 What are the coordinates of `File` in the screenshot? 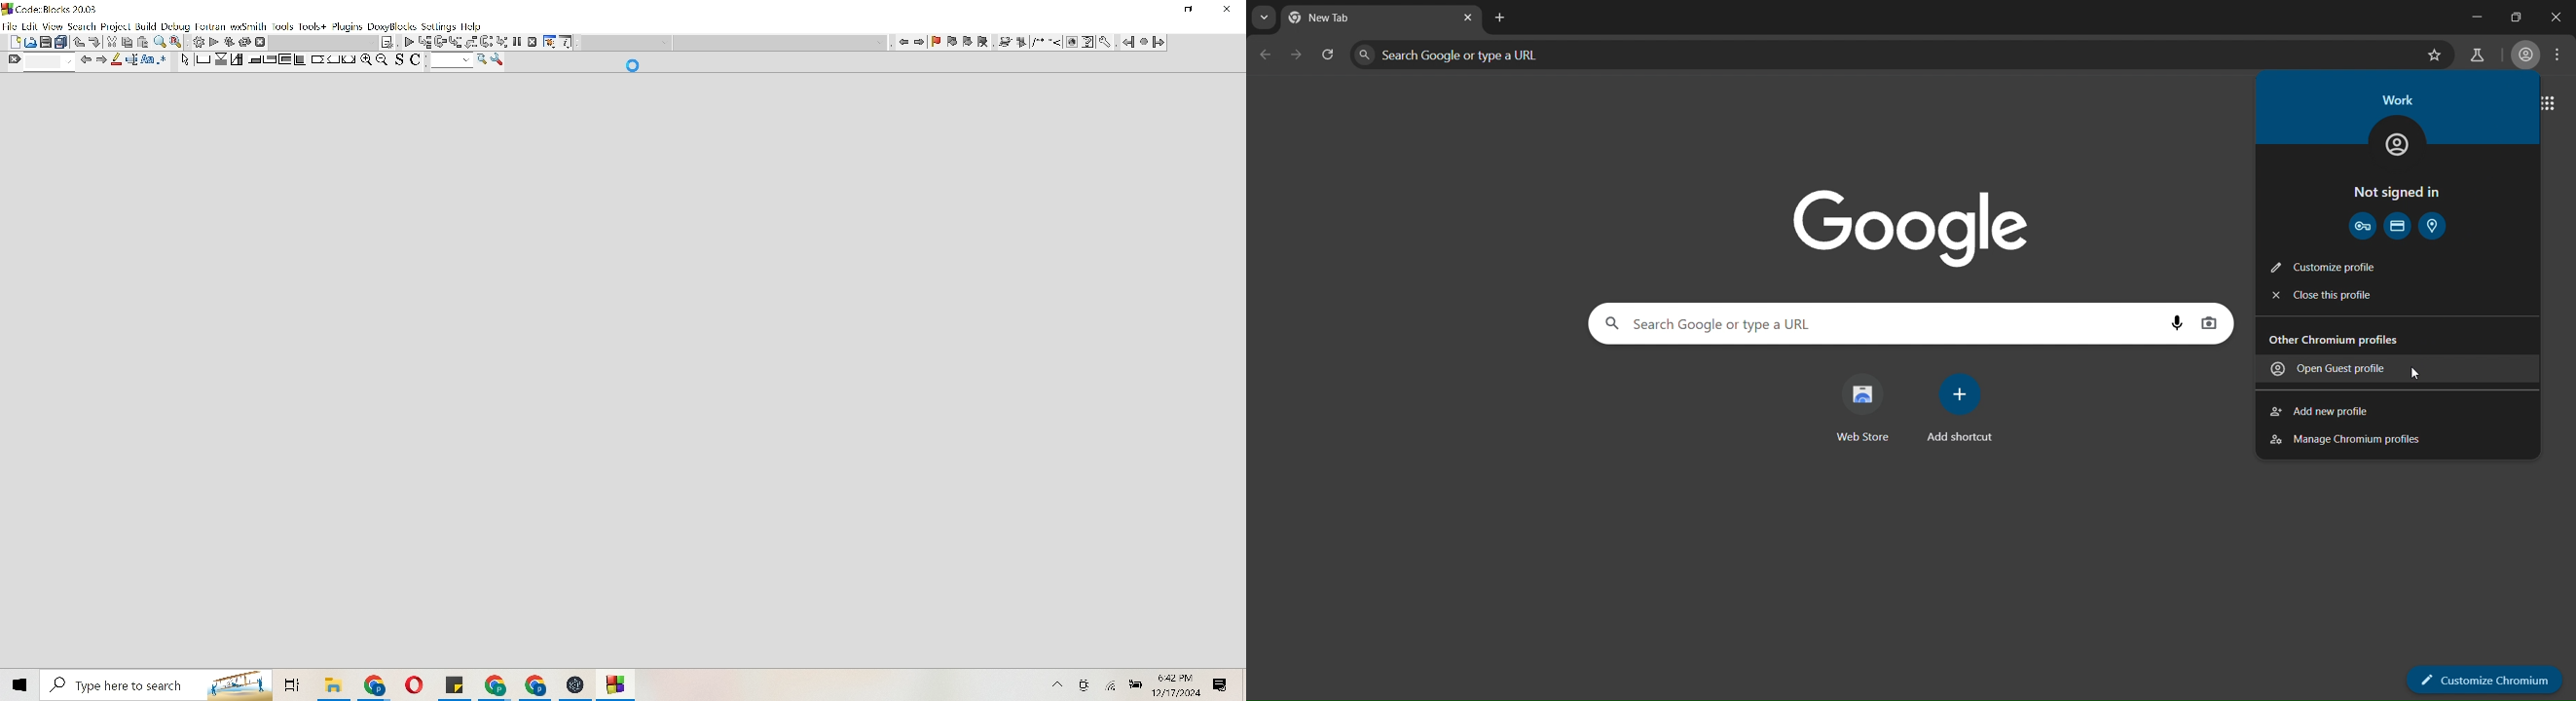 It's located at (10, 24).